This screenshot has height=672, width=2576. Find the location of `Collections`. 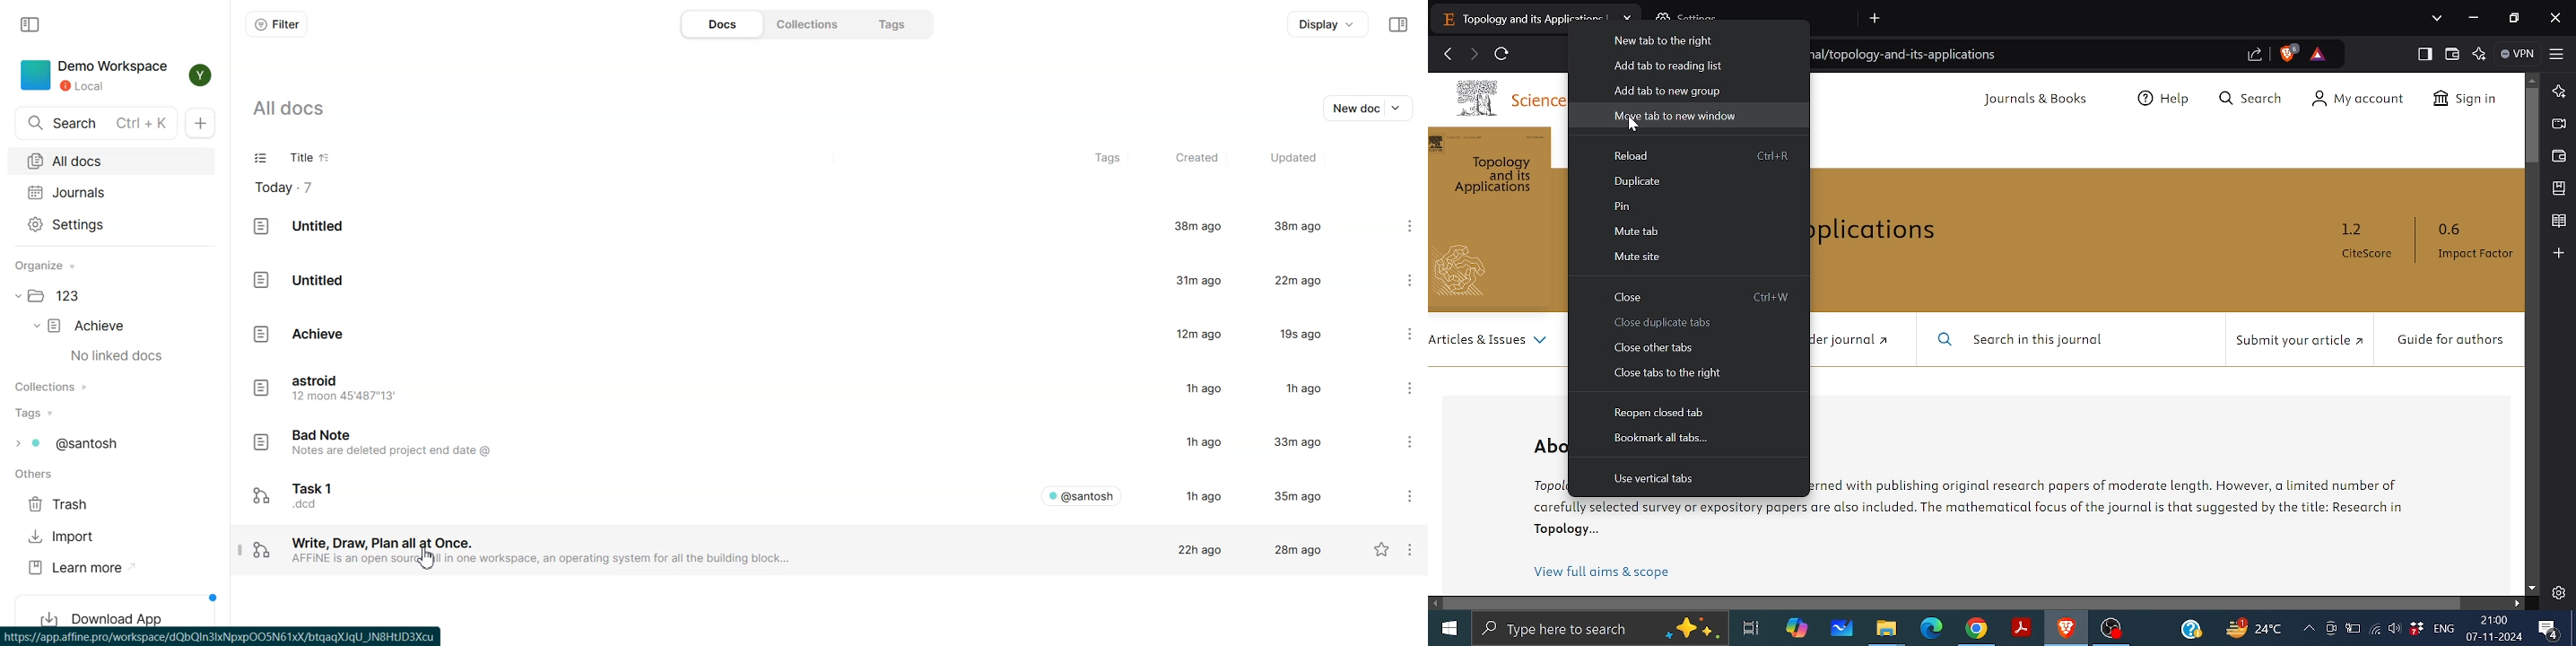

Collections is located at coordinates (805, 23).